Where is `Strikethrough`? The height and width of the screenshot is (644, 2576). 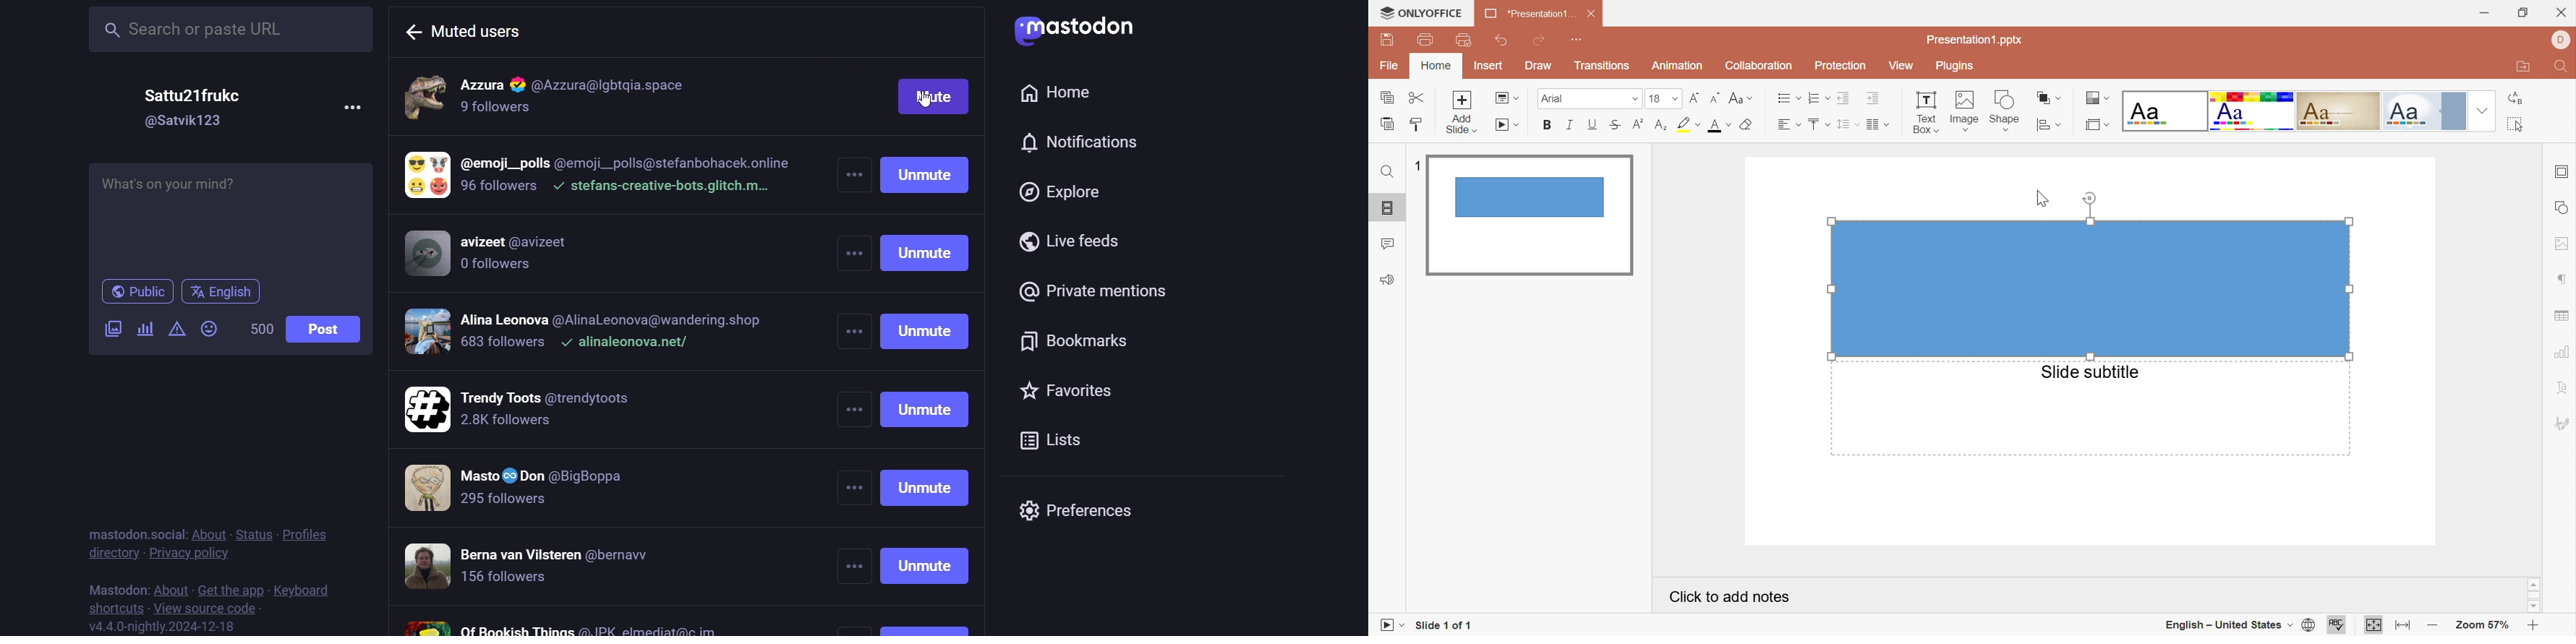
Strikethrough is located at coordinates (1615, 126).